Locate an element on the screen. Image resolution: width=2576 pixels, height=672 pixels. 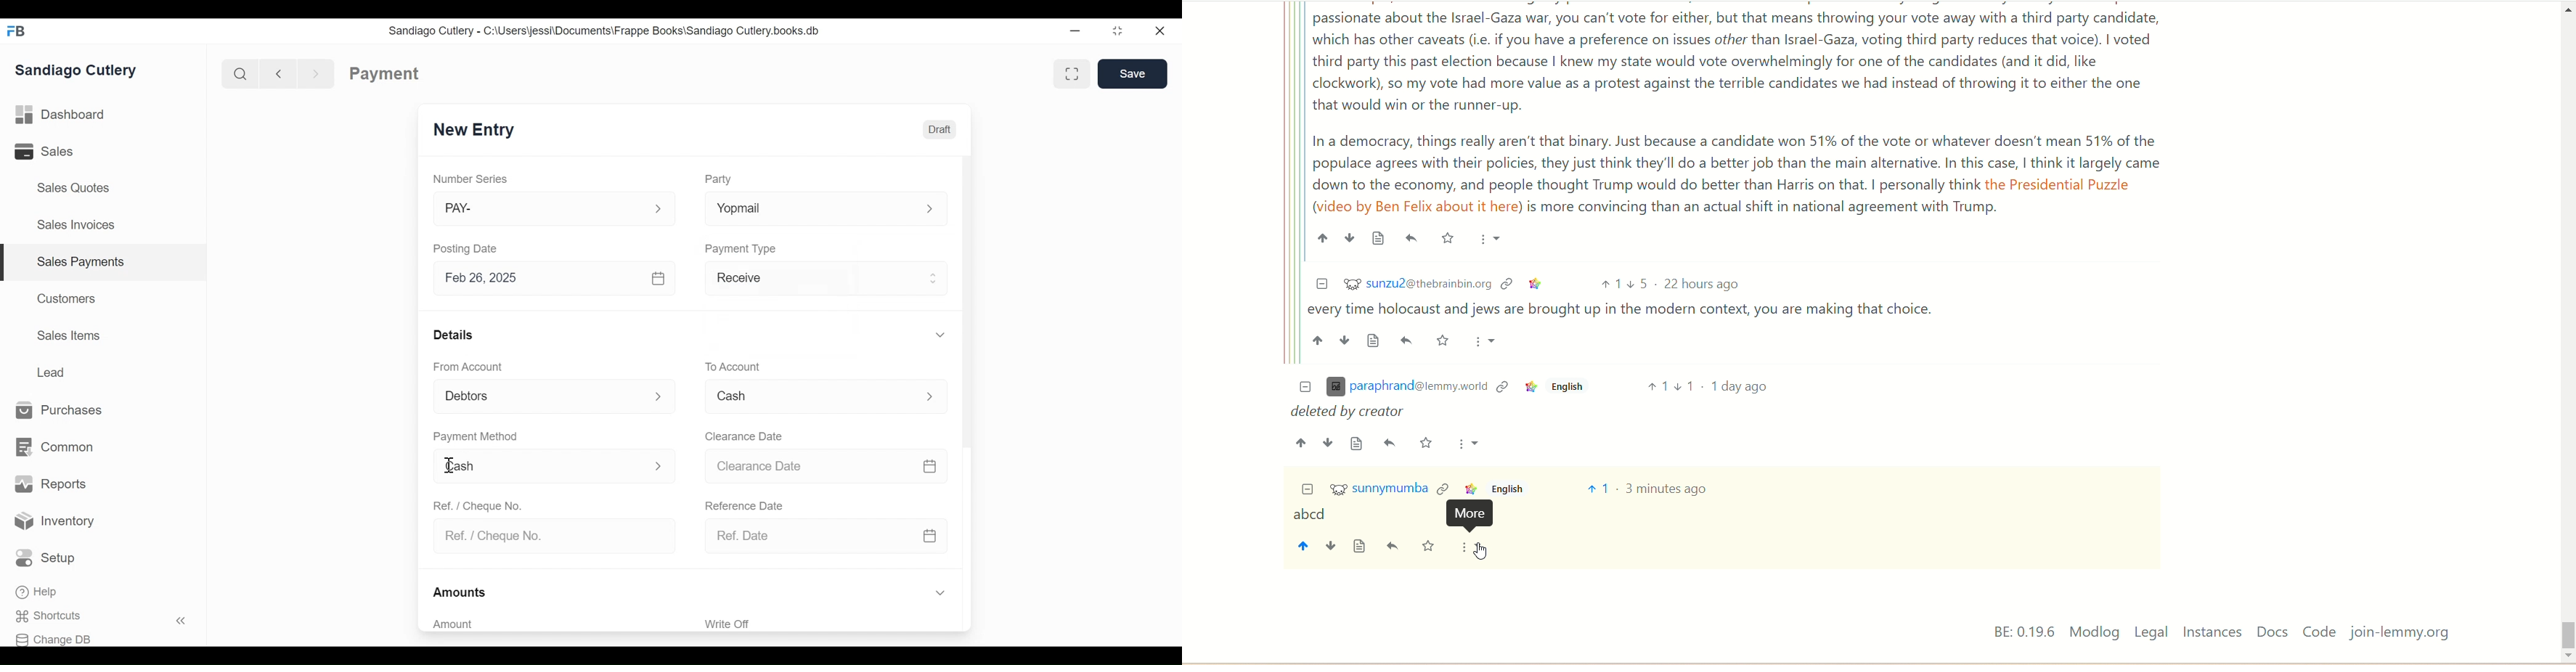
Ref. / Cheque No. is located at coordinates (477, 505).